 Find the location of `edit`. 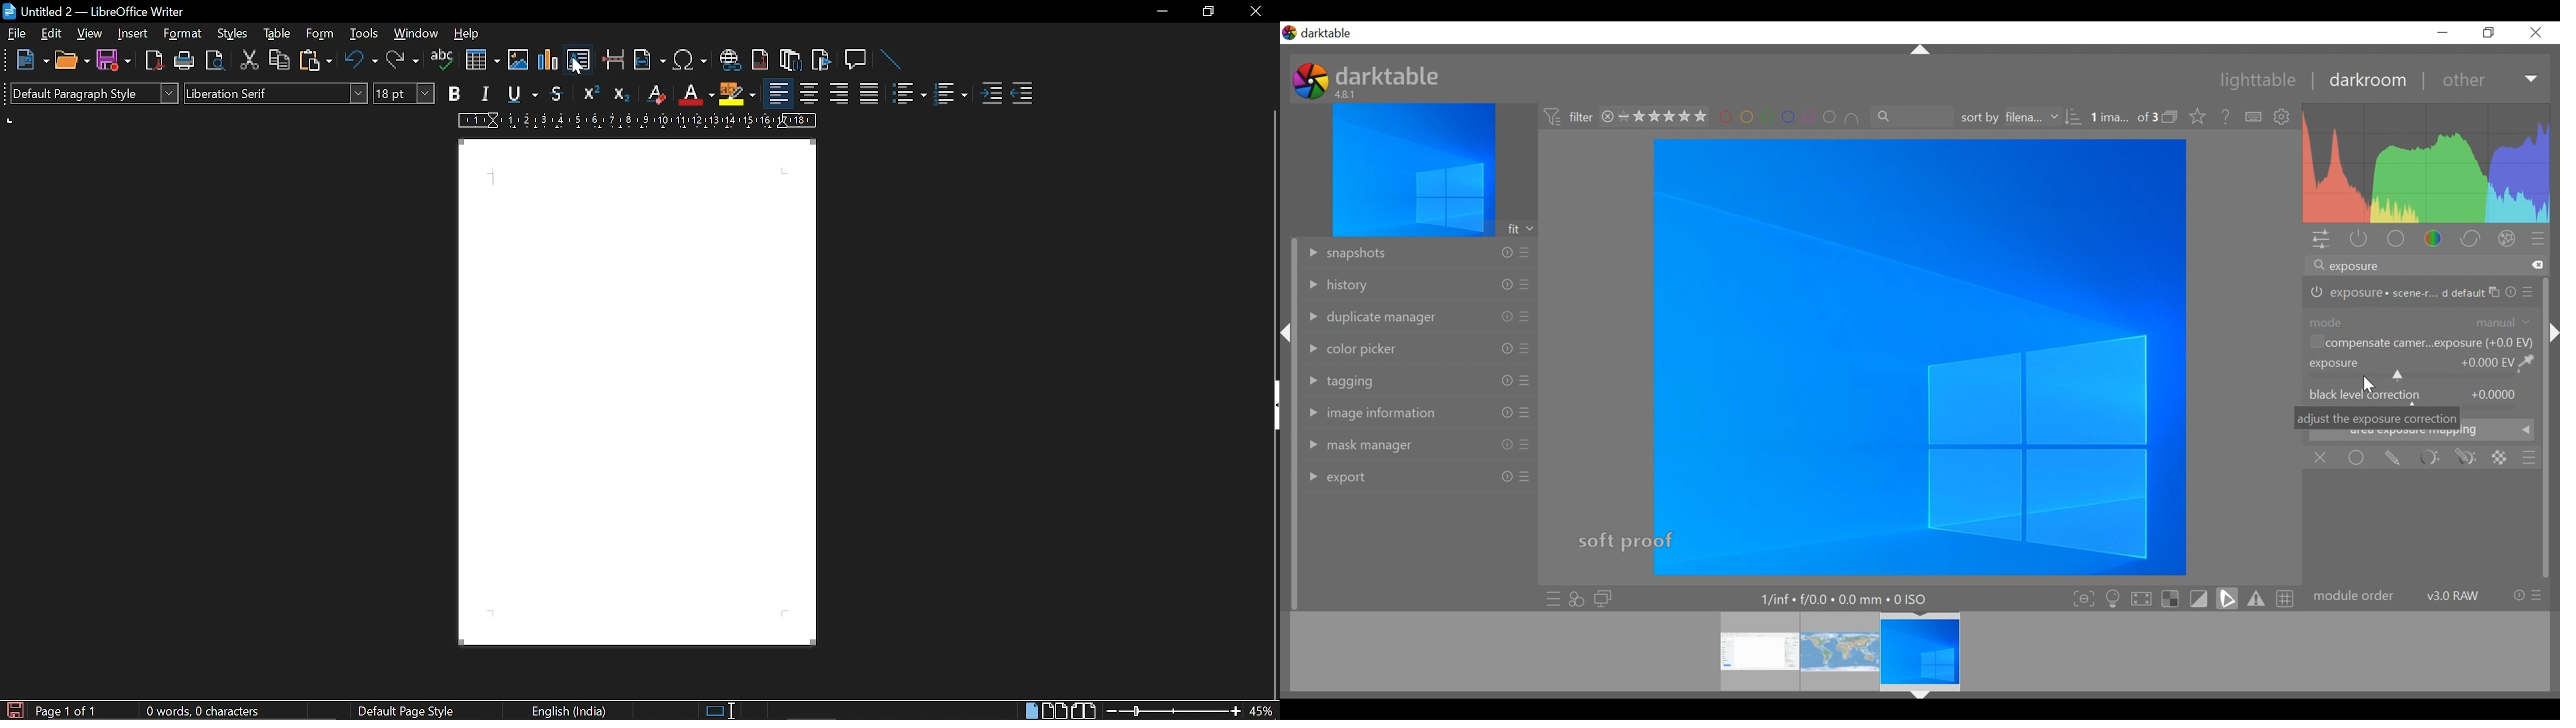

edit is located at coordinates (53, 34).